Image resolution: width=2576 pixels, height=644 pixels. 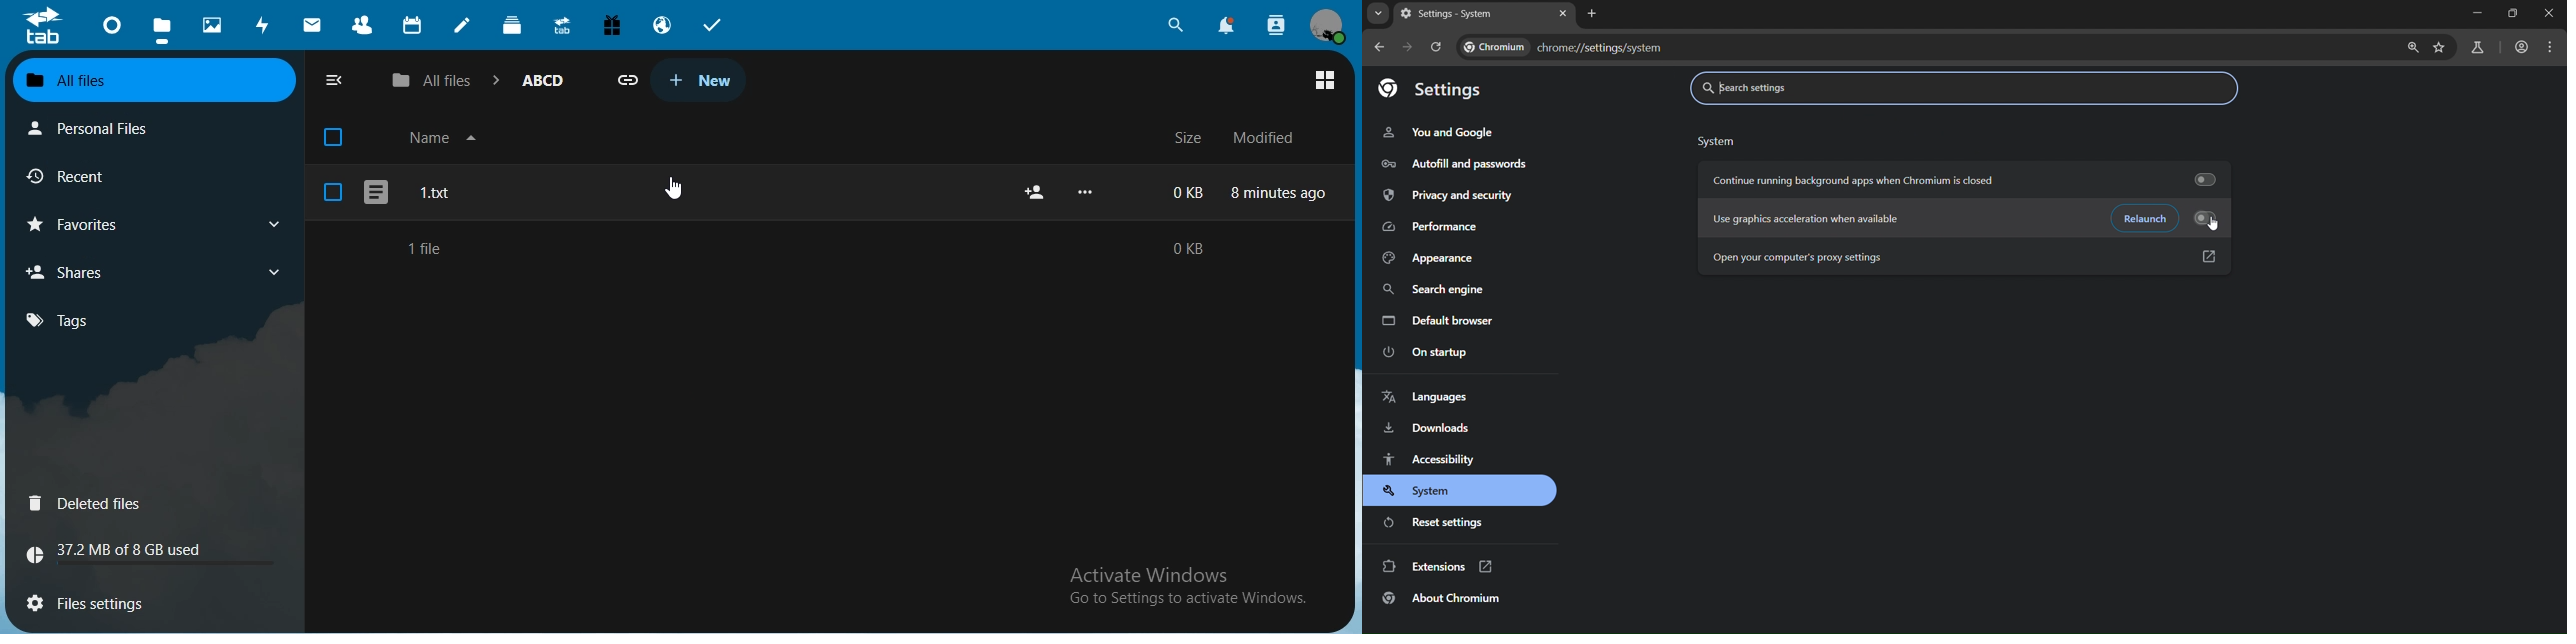 I want to click on Close, so click(x=2552, y=14).